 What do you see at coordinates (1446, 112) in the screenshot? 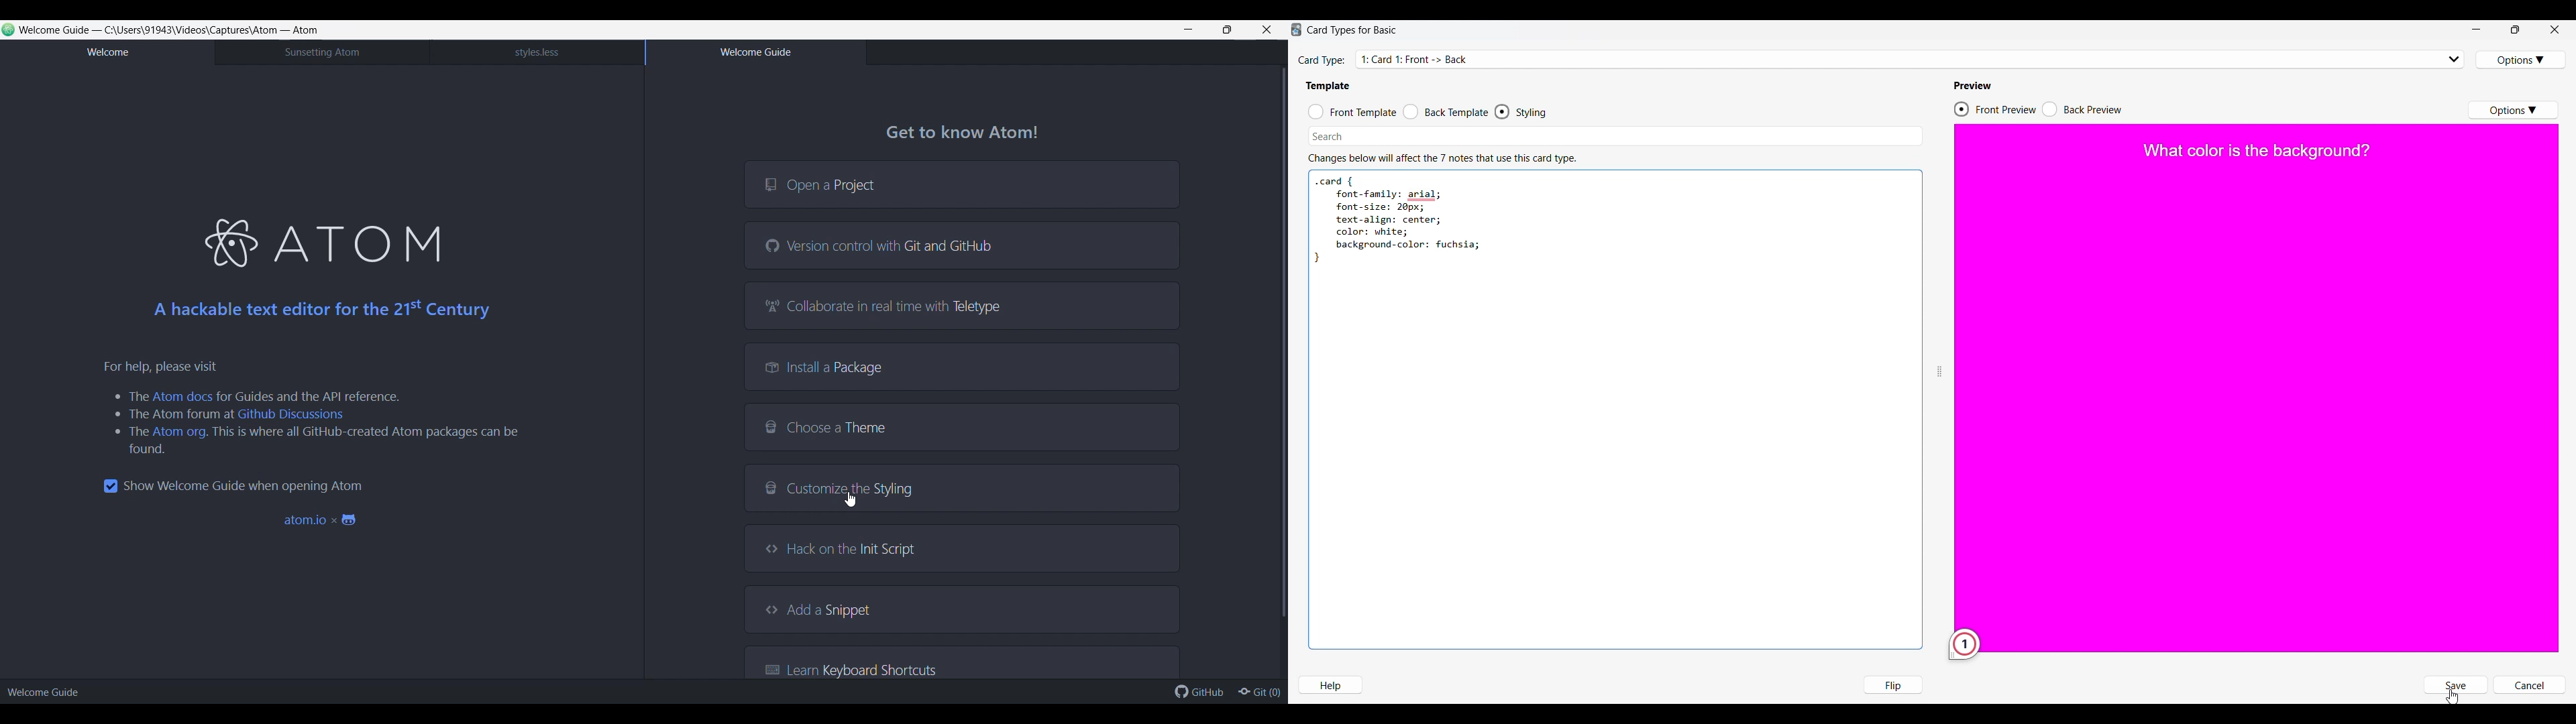
I see `Back template` at bounding box center [1446, 112].